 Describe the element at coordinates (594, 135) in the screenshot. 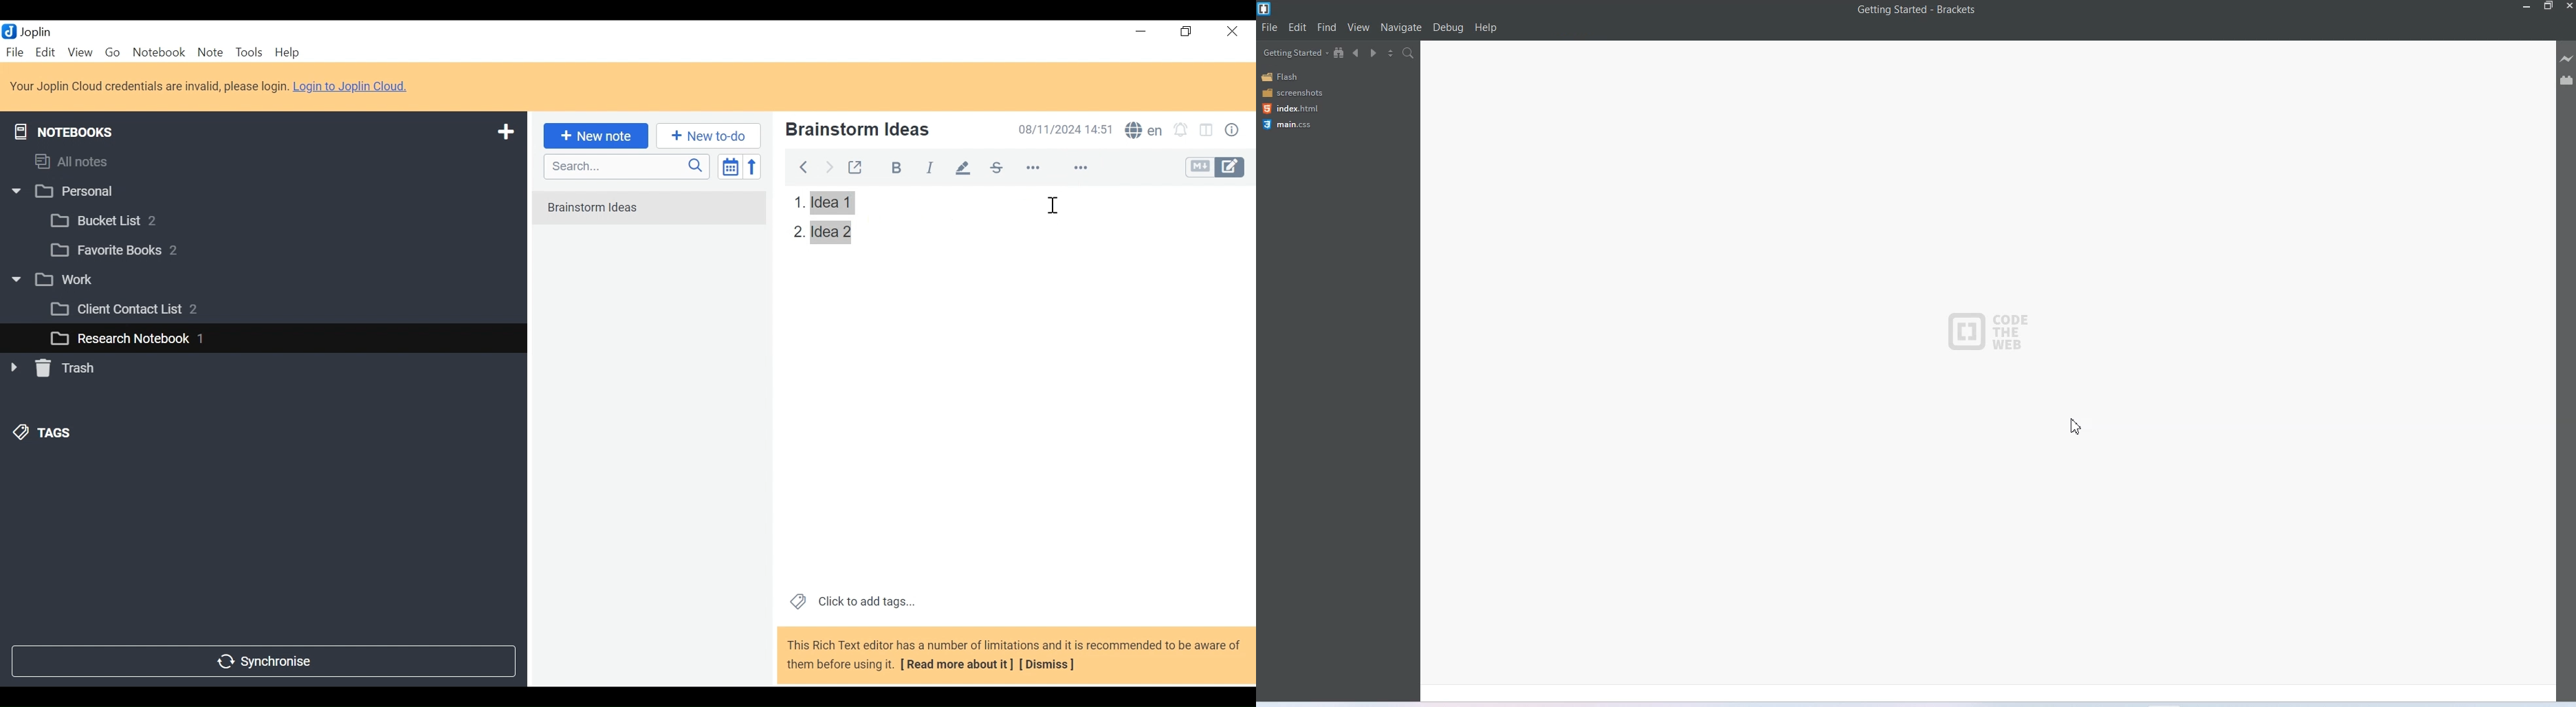

I see `New note` at that location.